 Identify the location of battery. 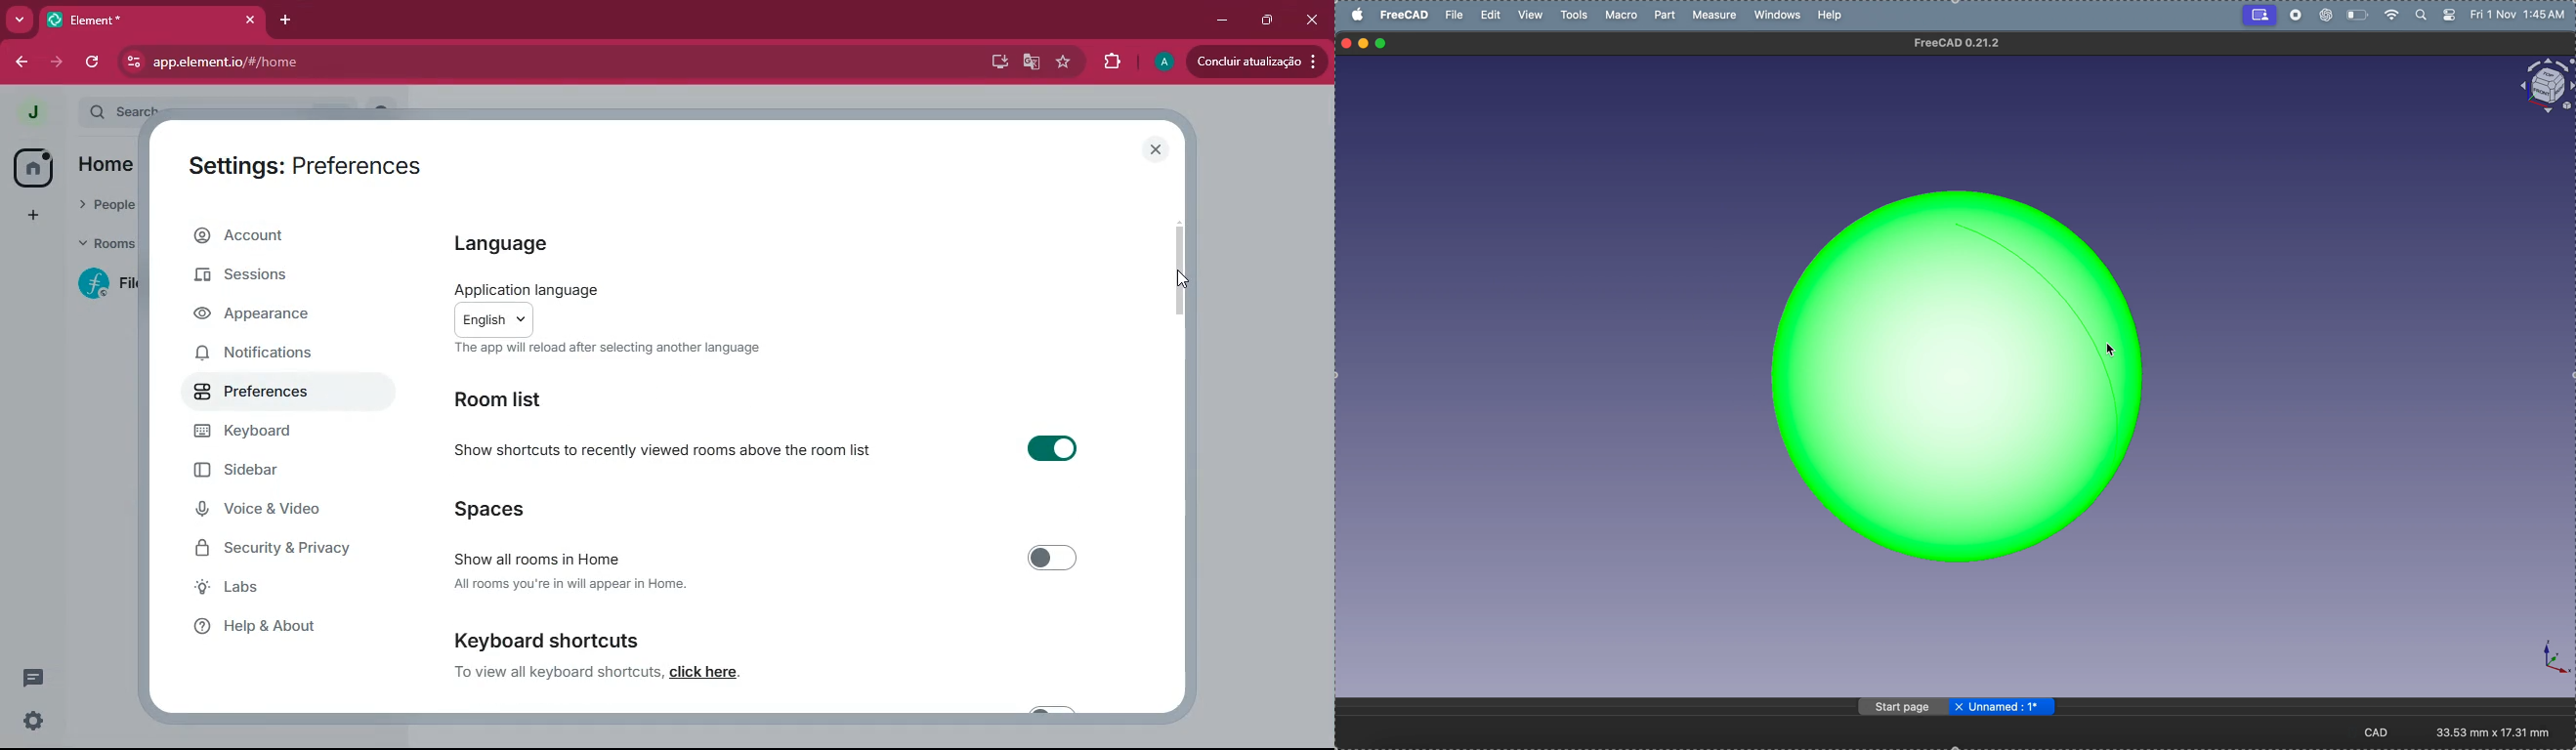
(2358, 14).